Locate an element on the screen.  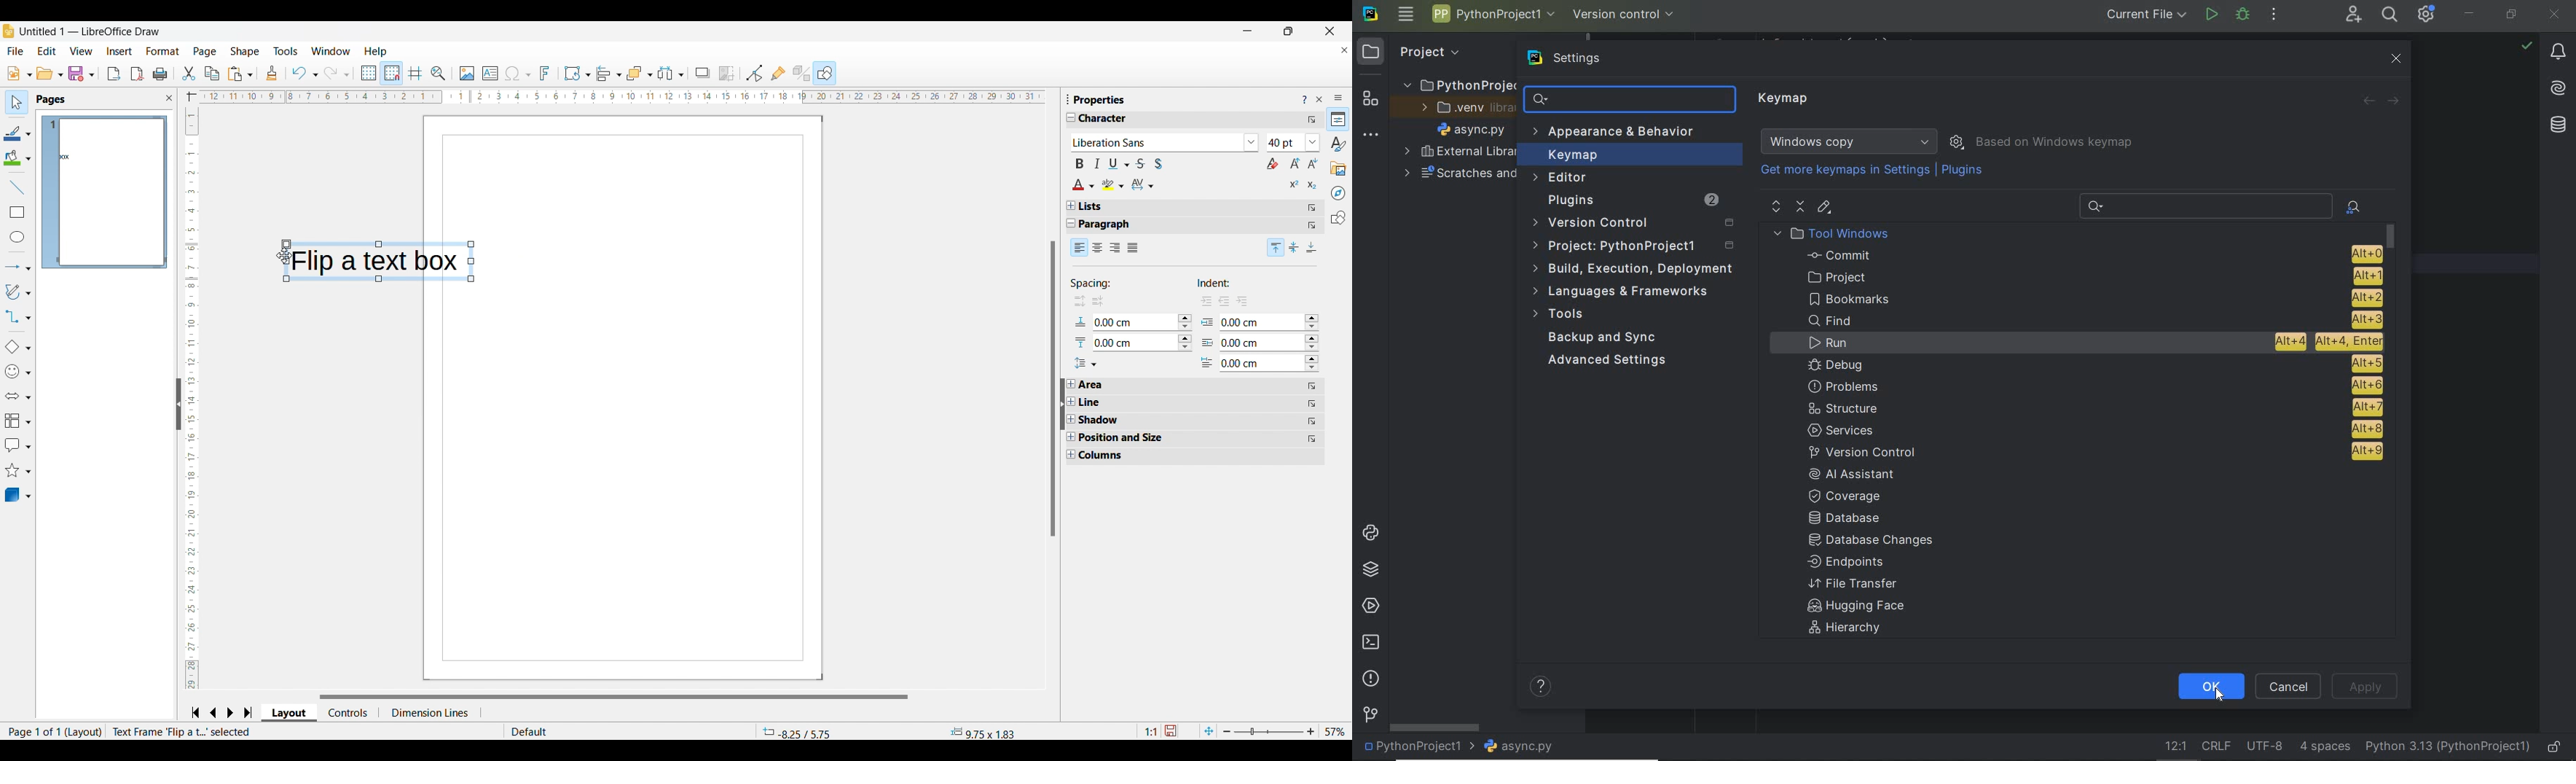
Decrease font size is located at coordinates (1313, 163).